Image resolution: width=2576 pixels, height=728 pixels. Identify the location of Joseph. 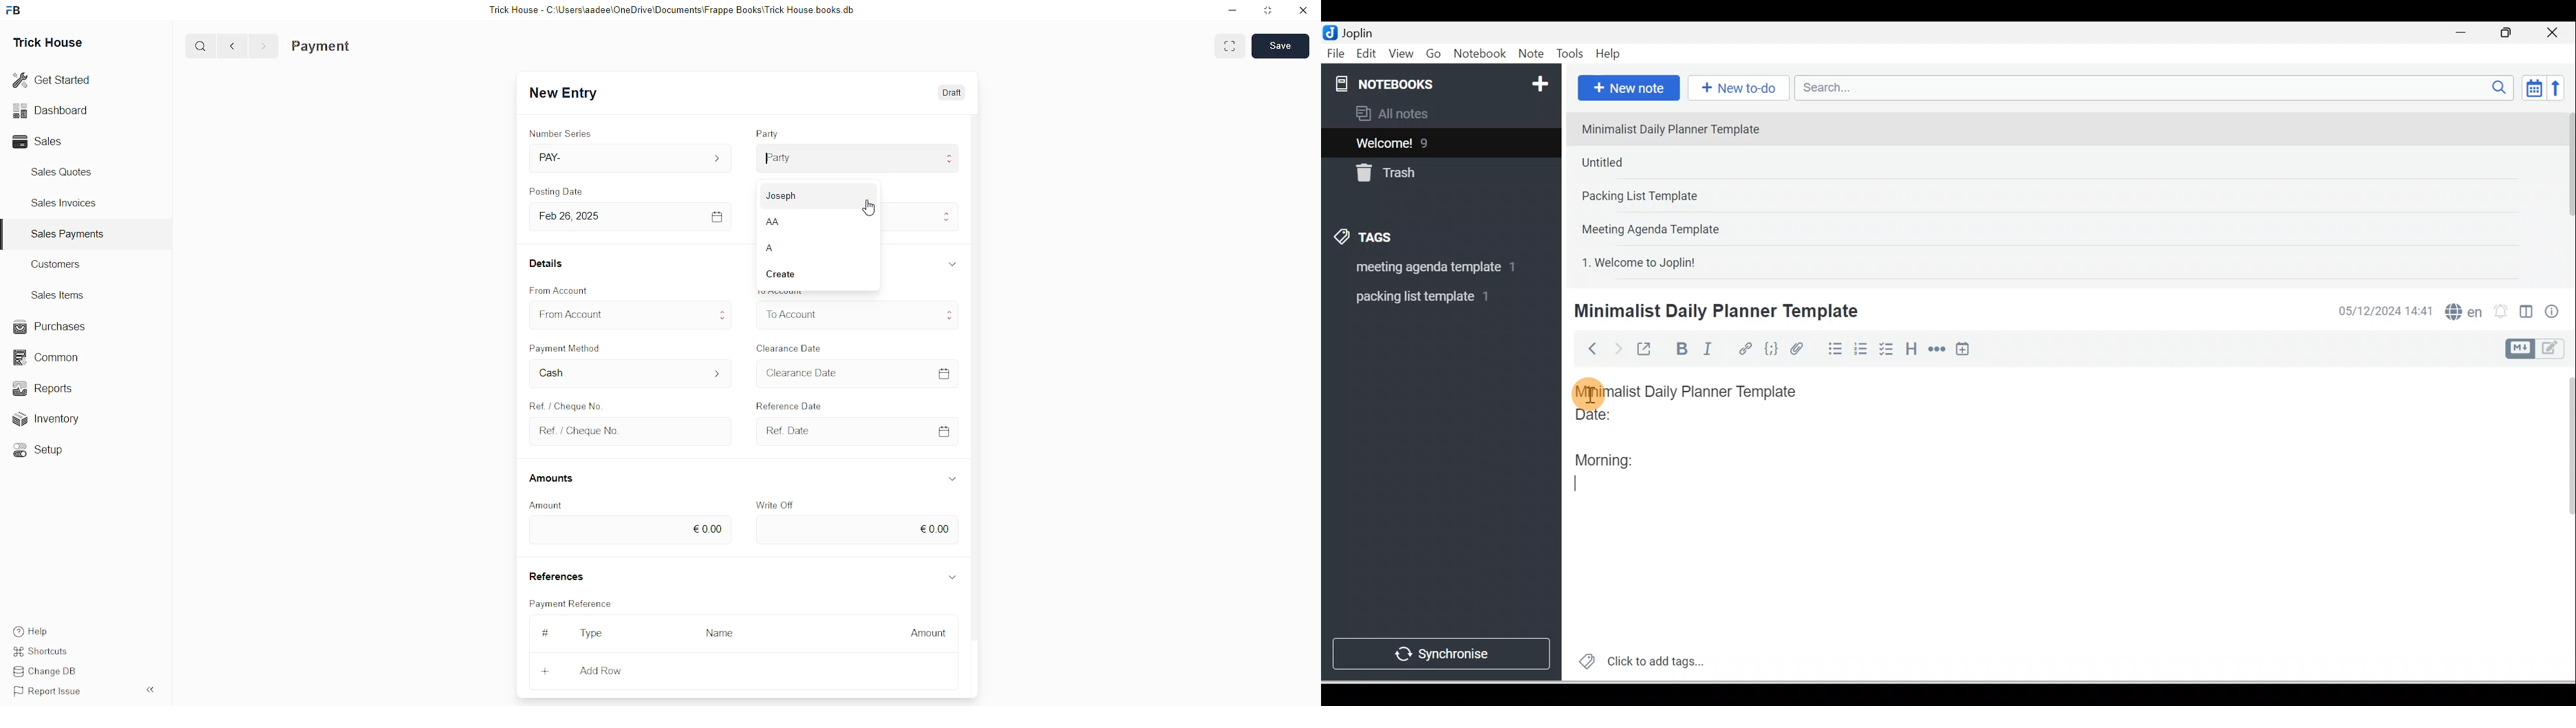
(816, 195).